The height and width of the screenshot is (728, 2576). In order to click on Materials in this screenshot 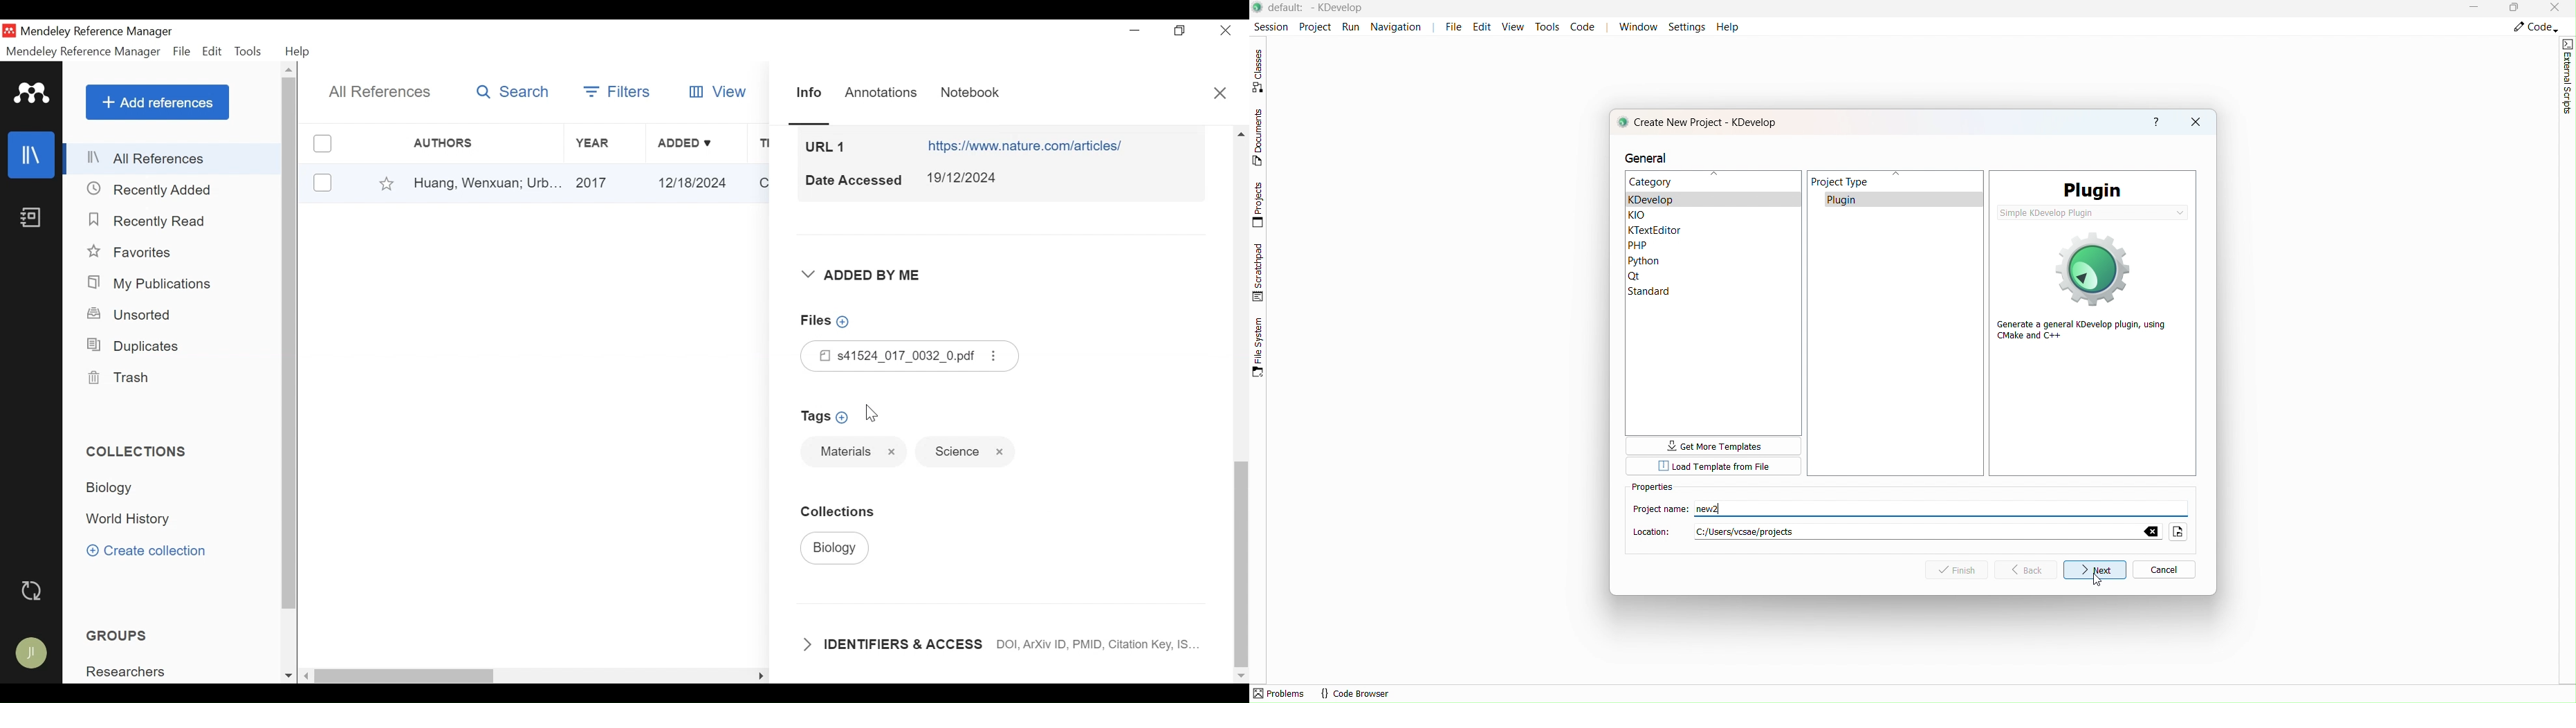, I will do `click(845, 451)`.